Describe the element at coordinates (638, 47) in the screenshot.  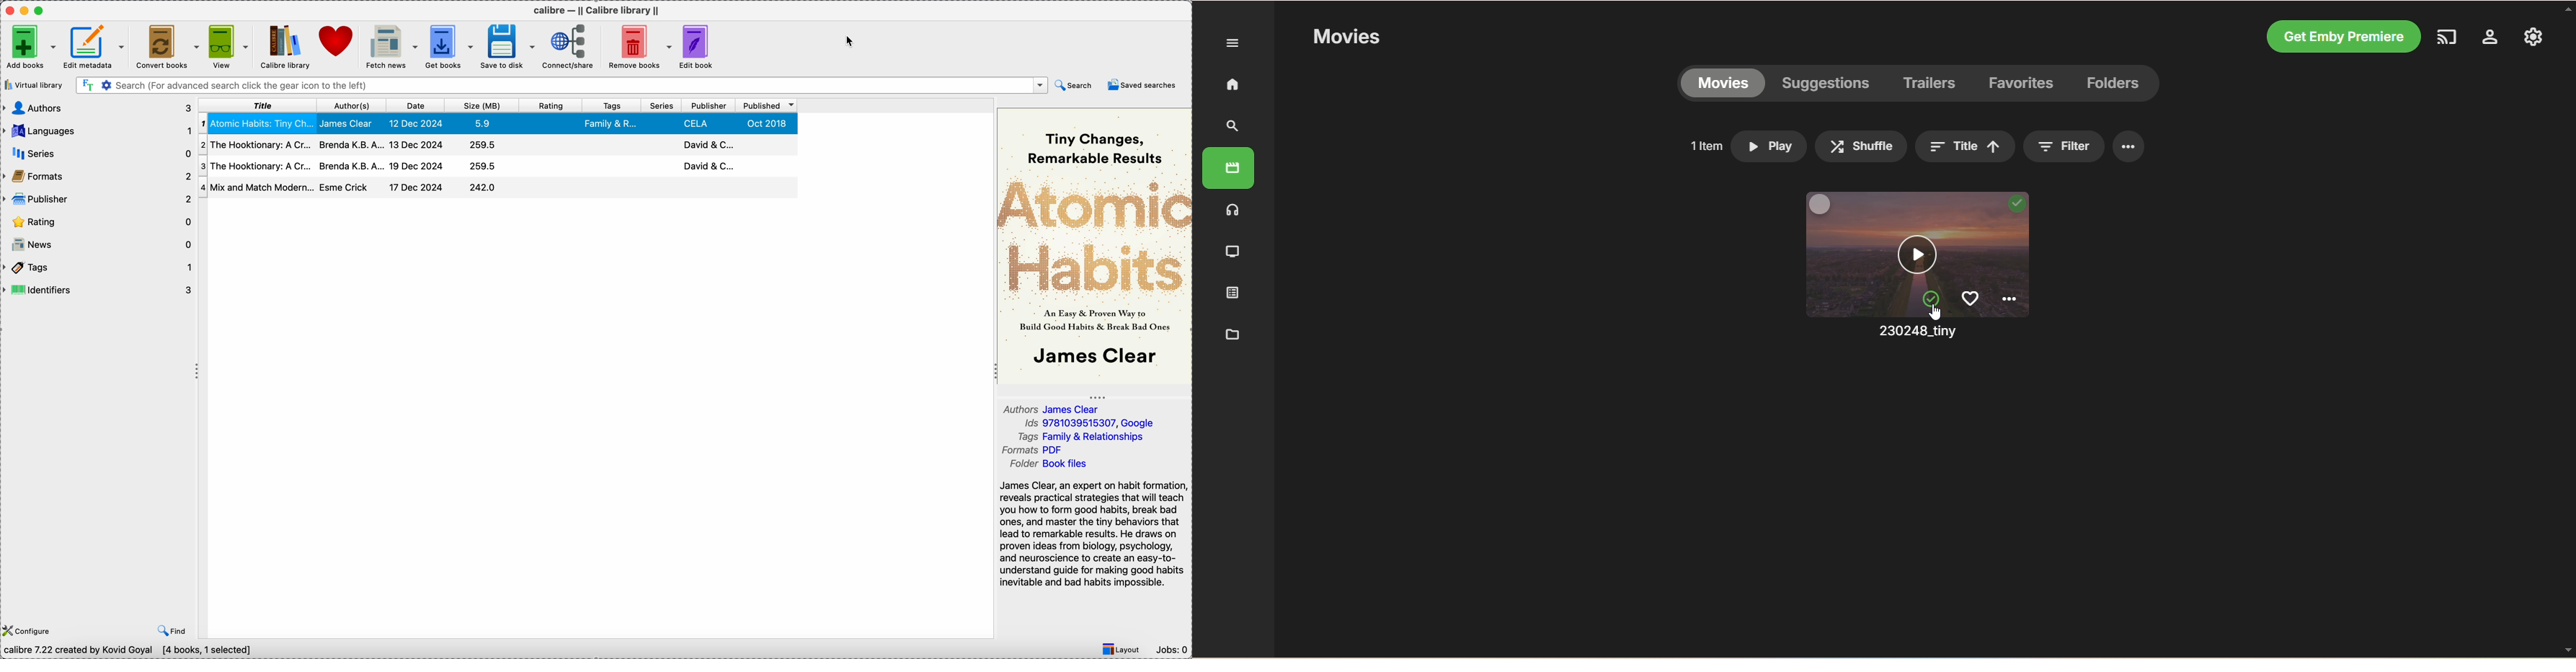
I see `remove books` at that location.